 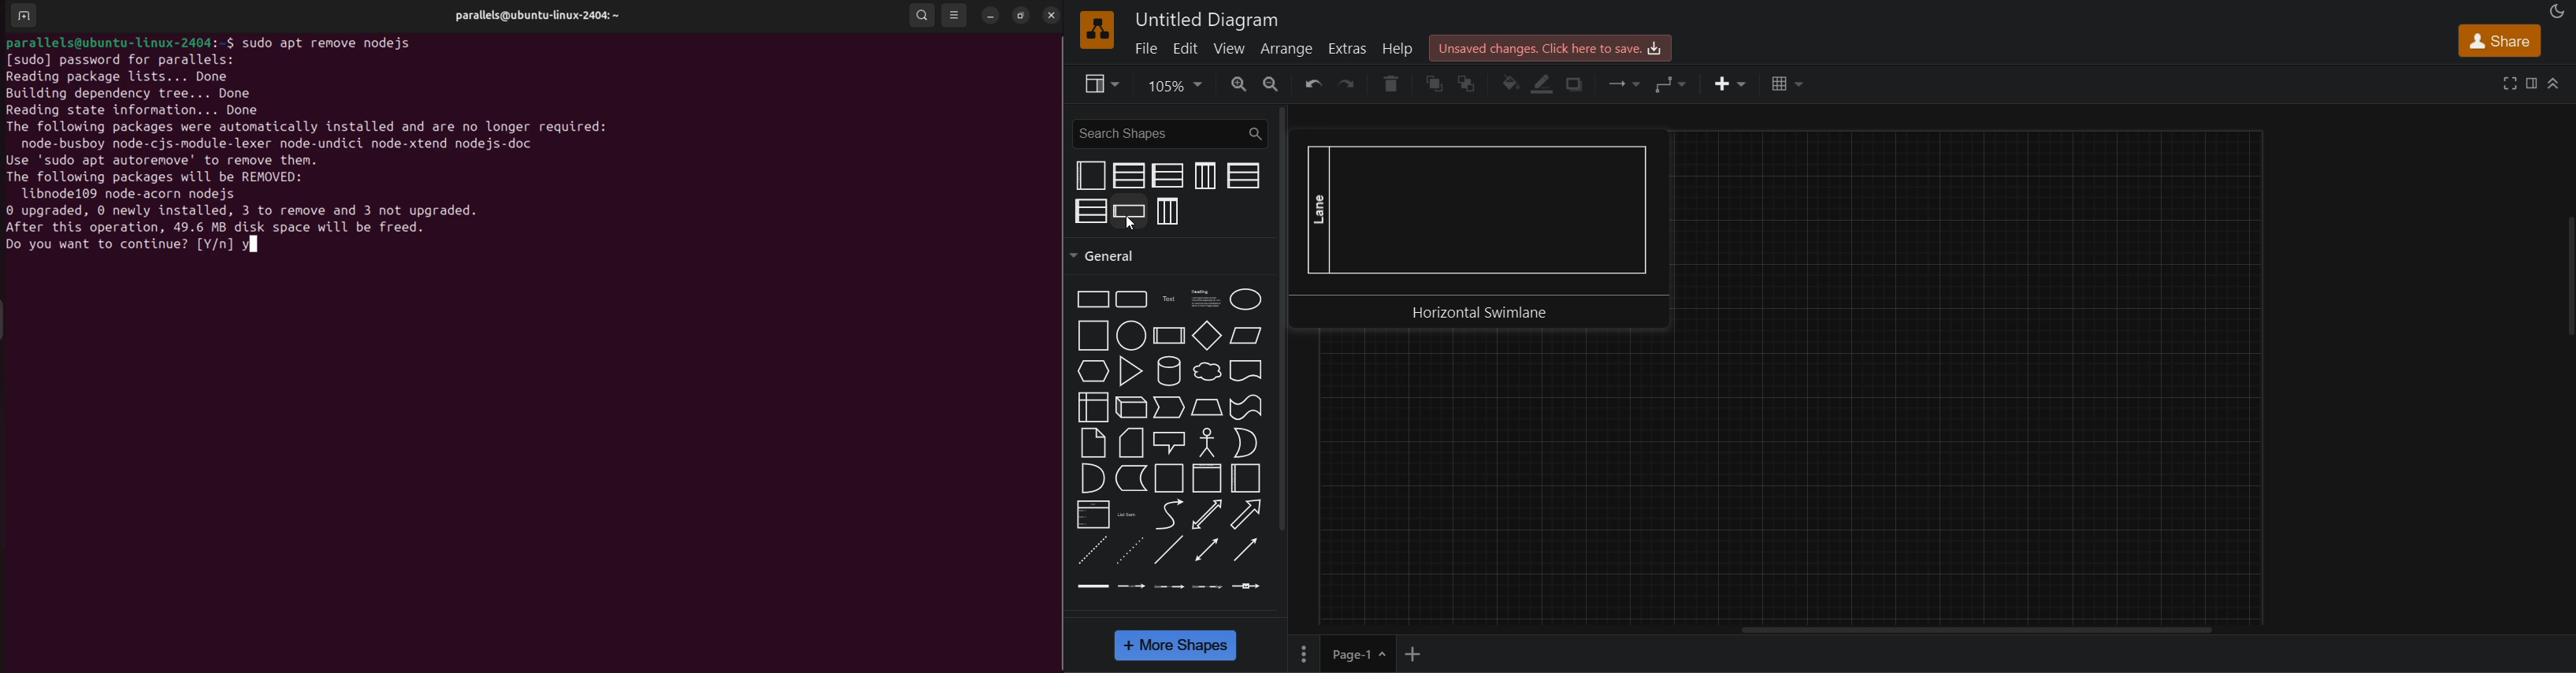 What do you see at coordinates (1207, 407) in the screenshot?
I see `trapezoid` at bounding box center [1207, 407].